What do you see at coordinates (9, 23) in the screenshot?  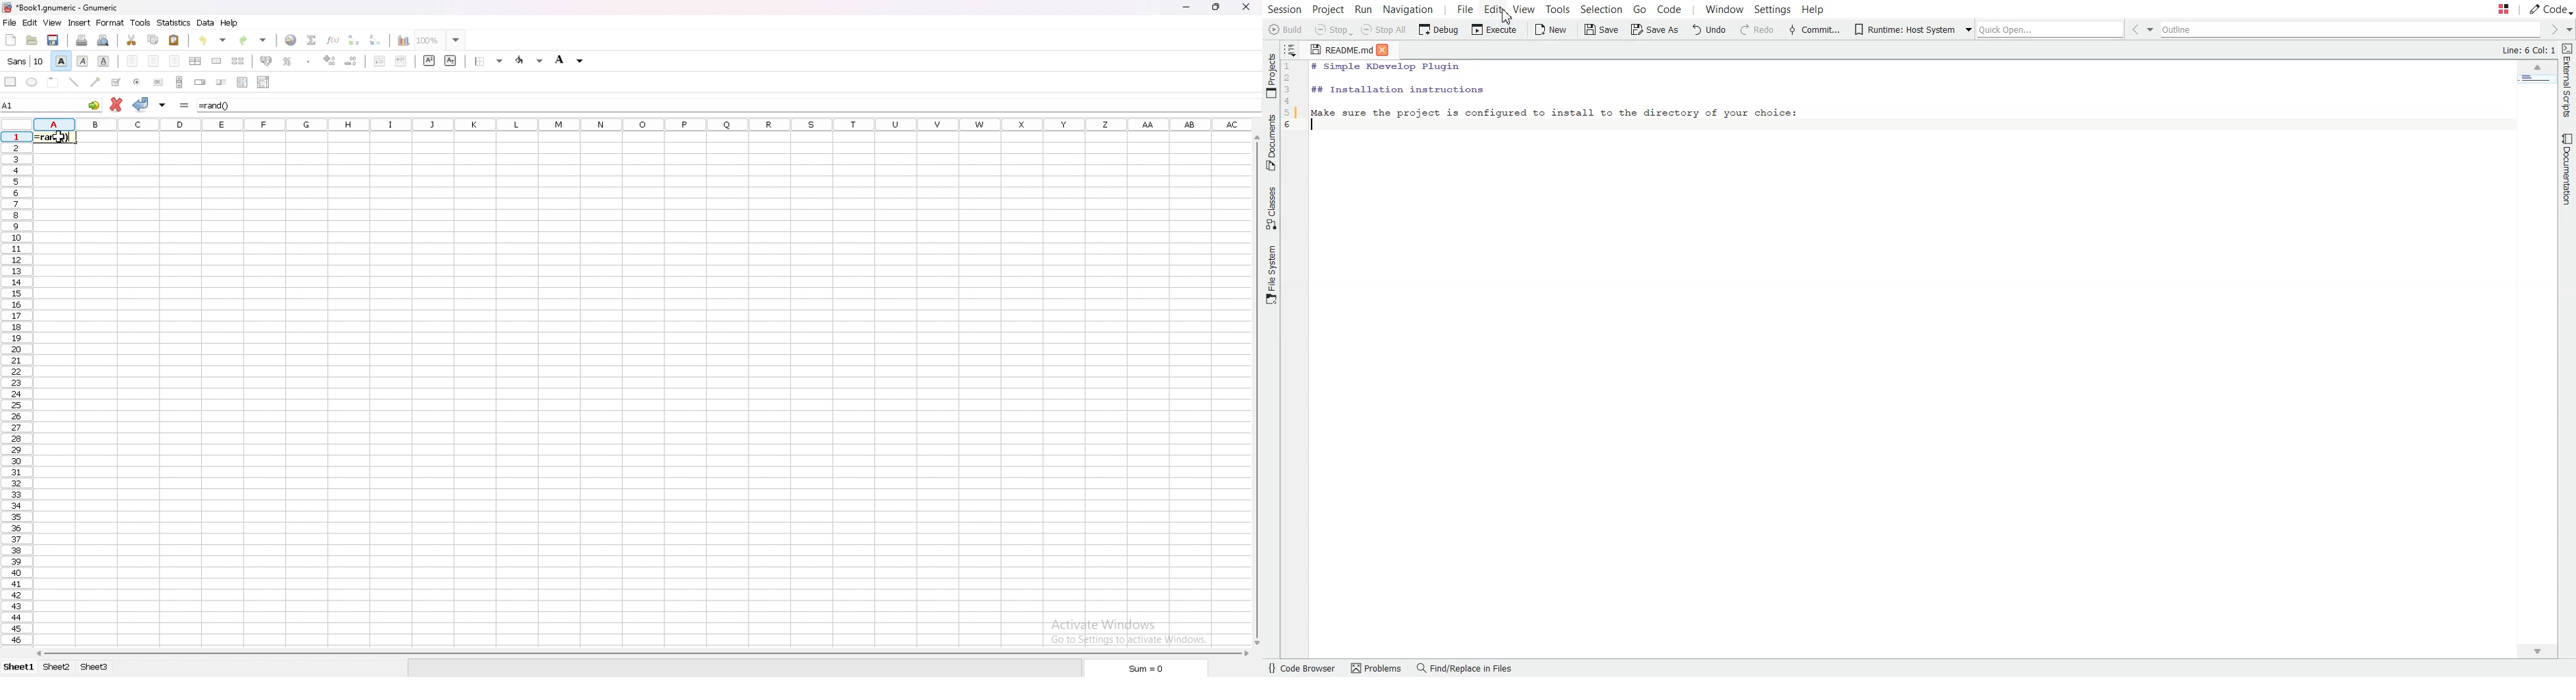 I see `file` at bounding box center [9, 23].